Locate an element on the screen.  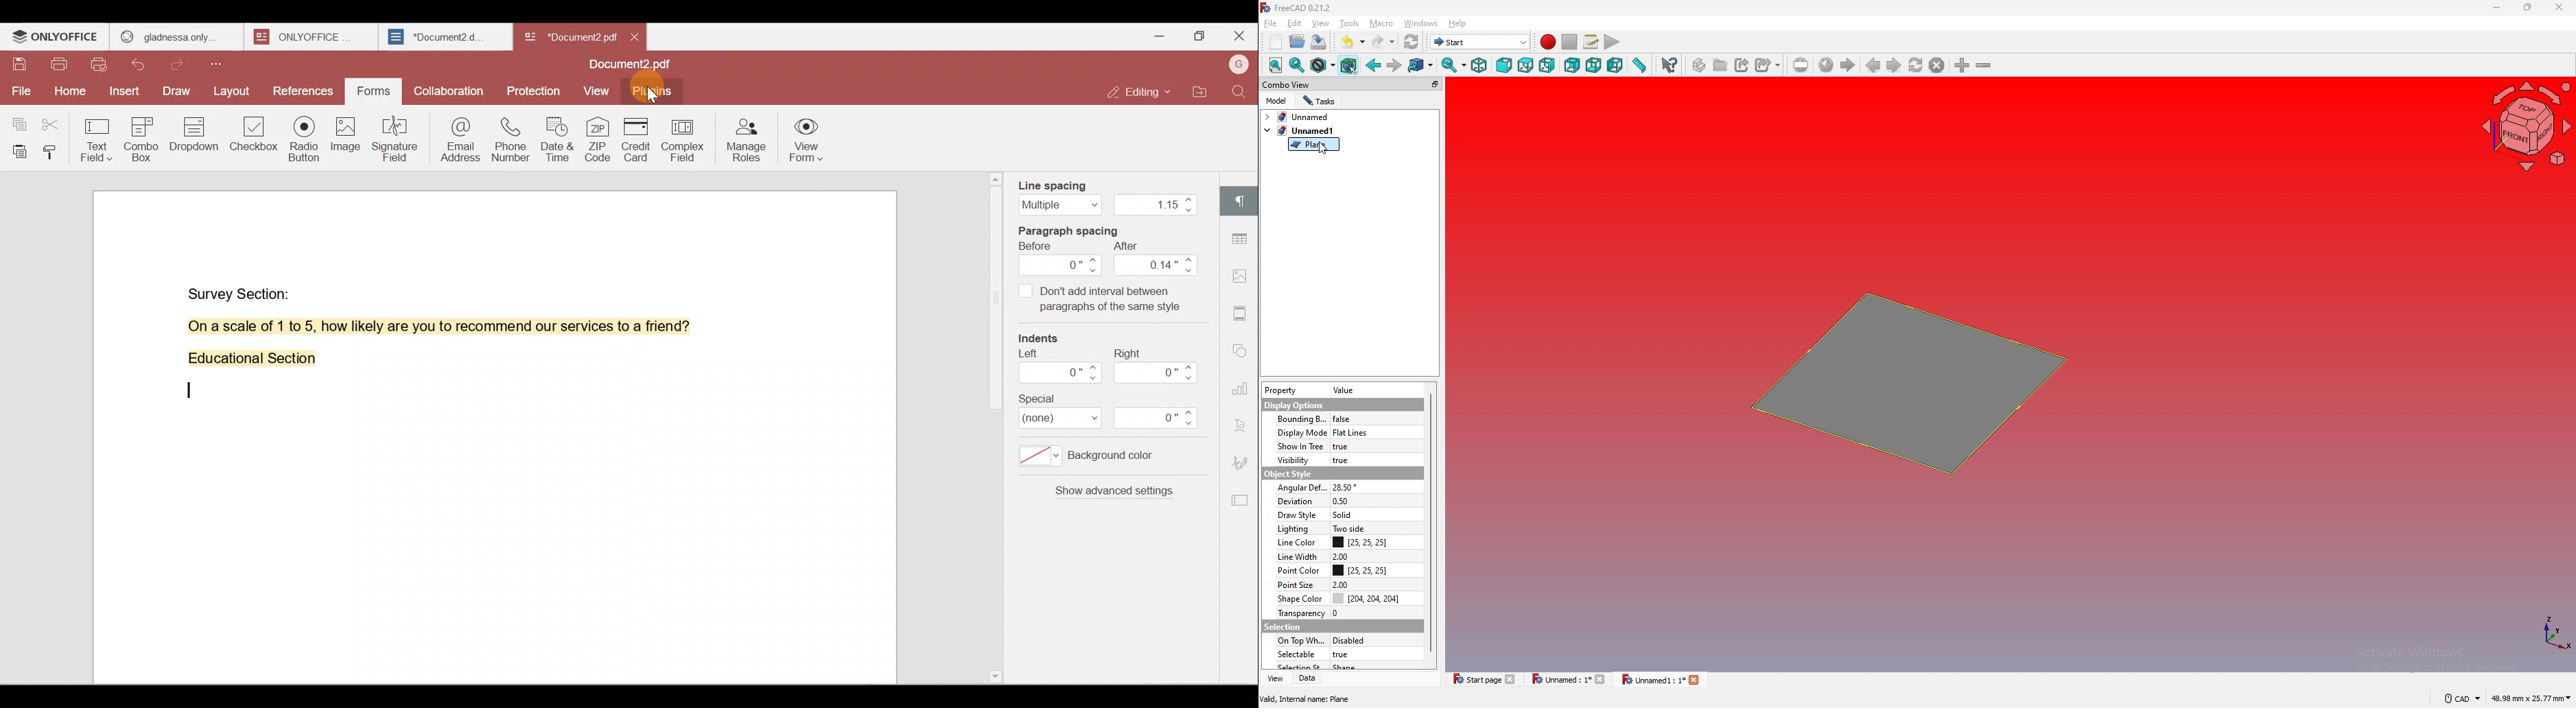
2.00 is located at coordinates (1344, 556).